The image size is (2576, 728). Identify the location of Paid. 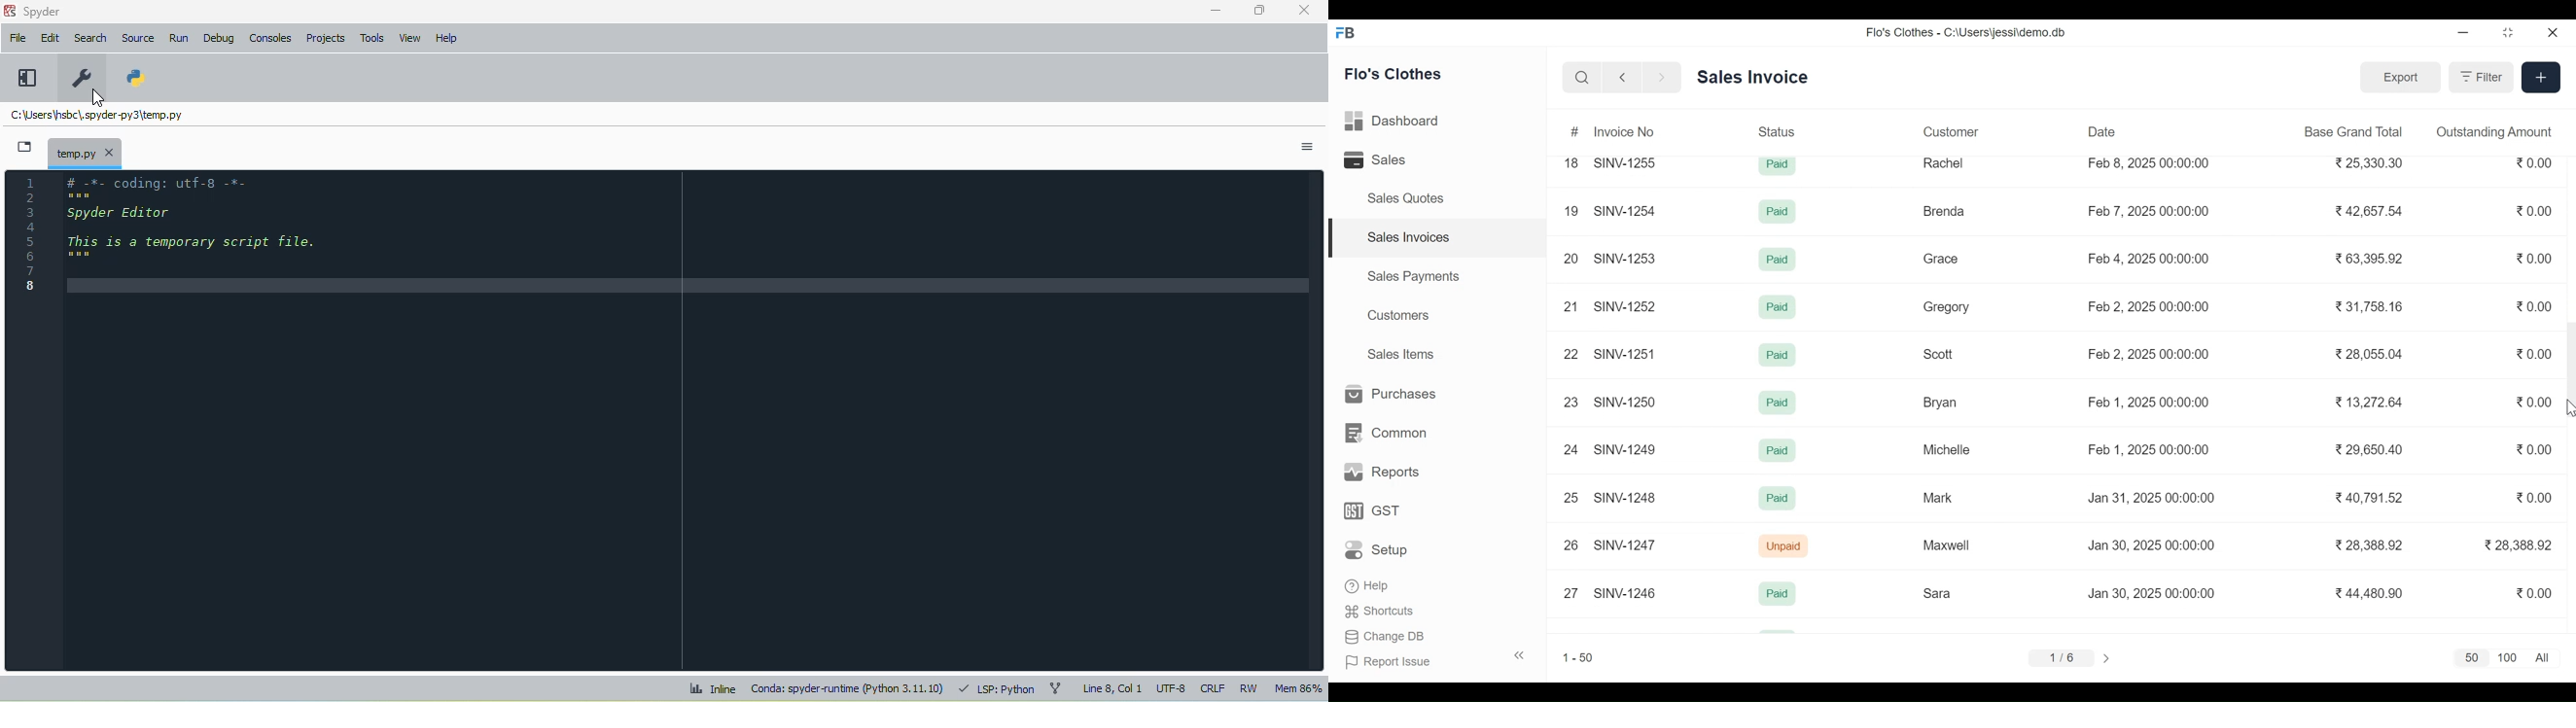
(1778, 451).